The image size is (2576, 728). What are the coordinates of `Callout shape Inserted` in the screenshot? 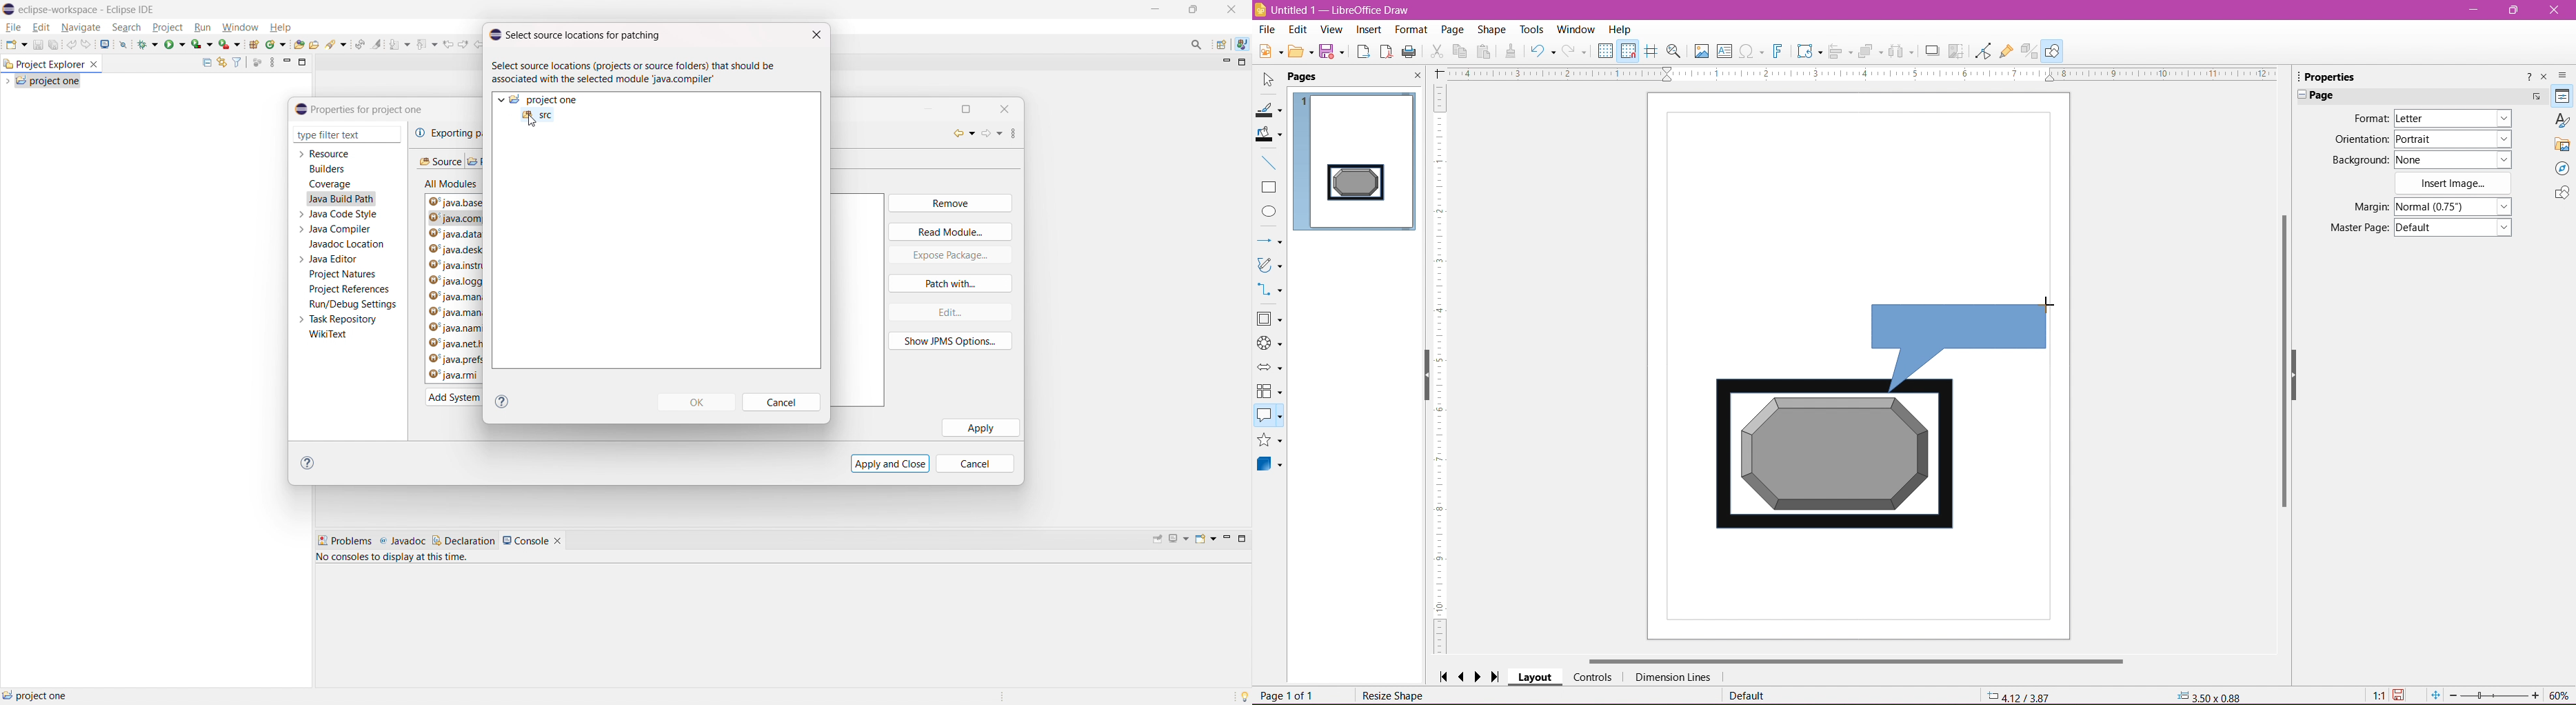 It's located at (1966, 345).